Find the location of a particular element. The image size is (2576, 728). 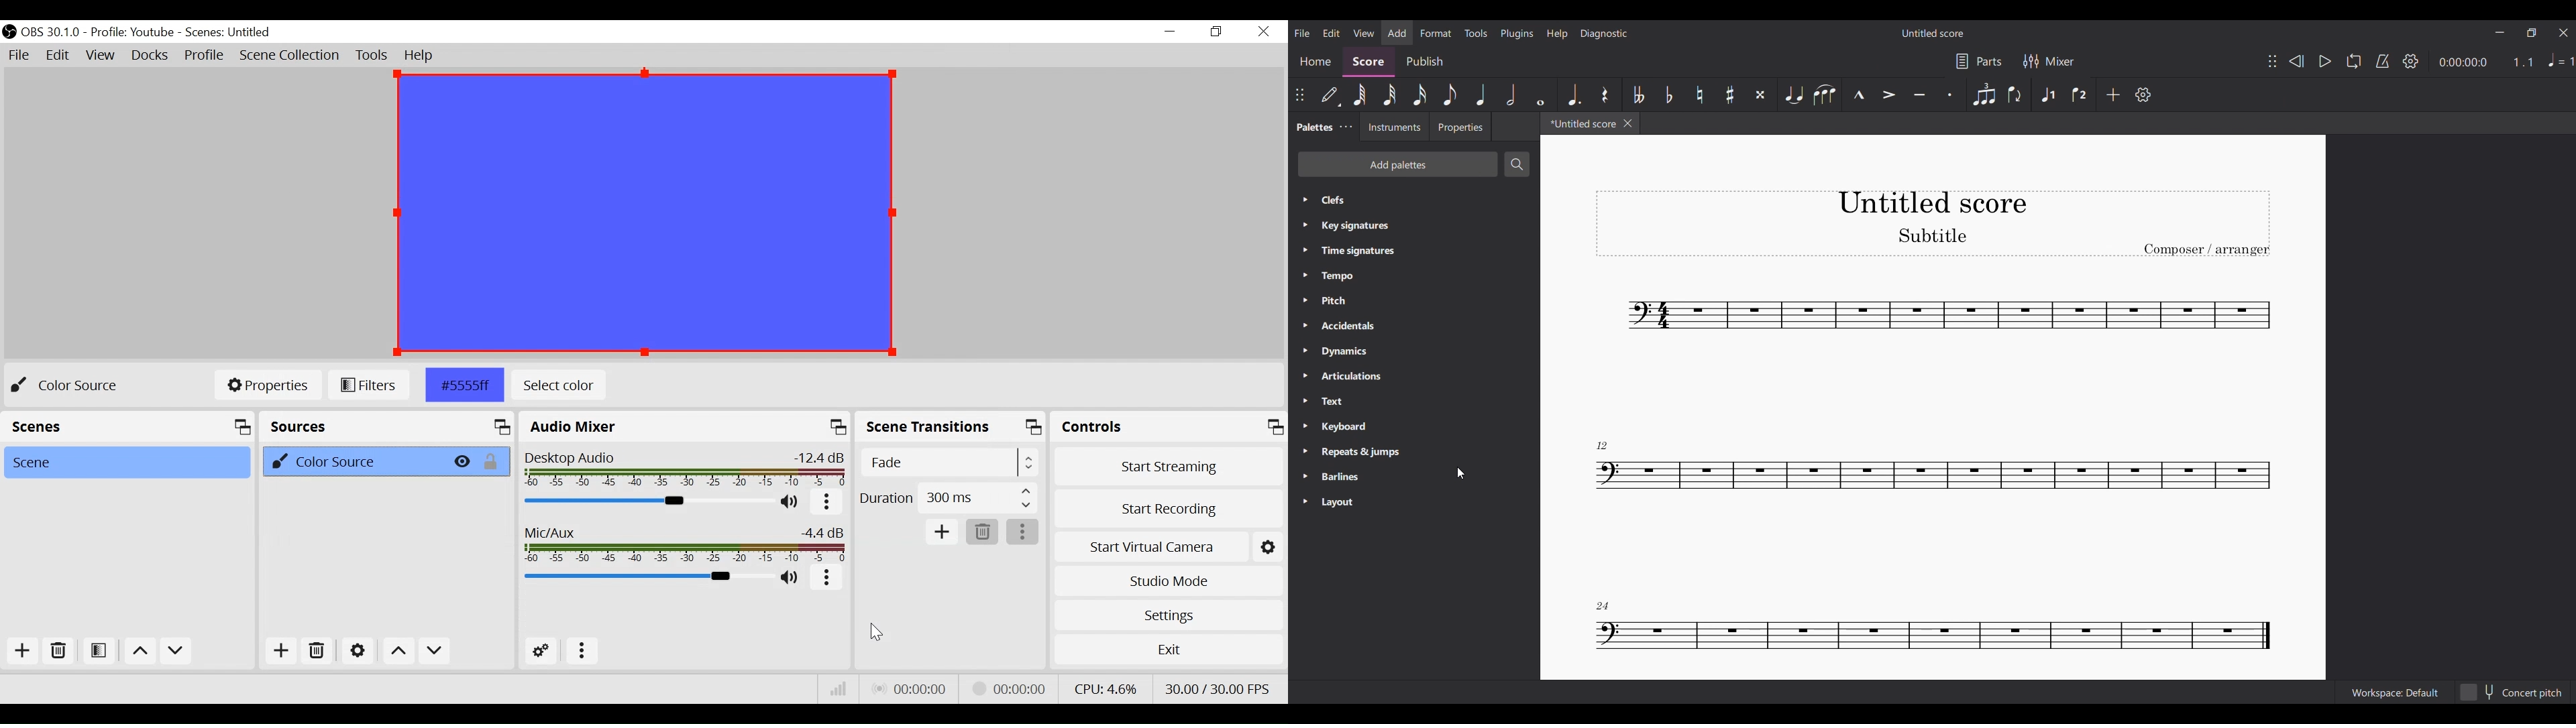

Accidentals is located at coordinates (1343, 327).